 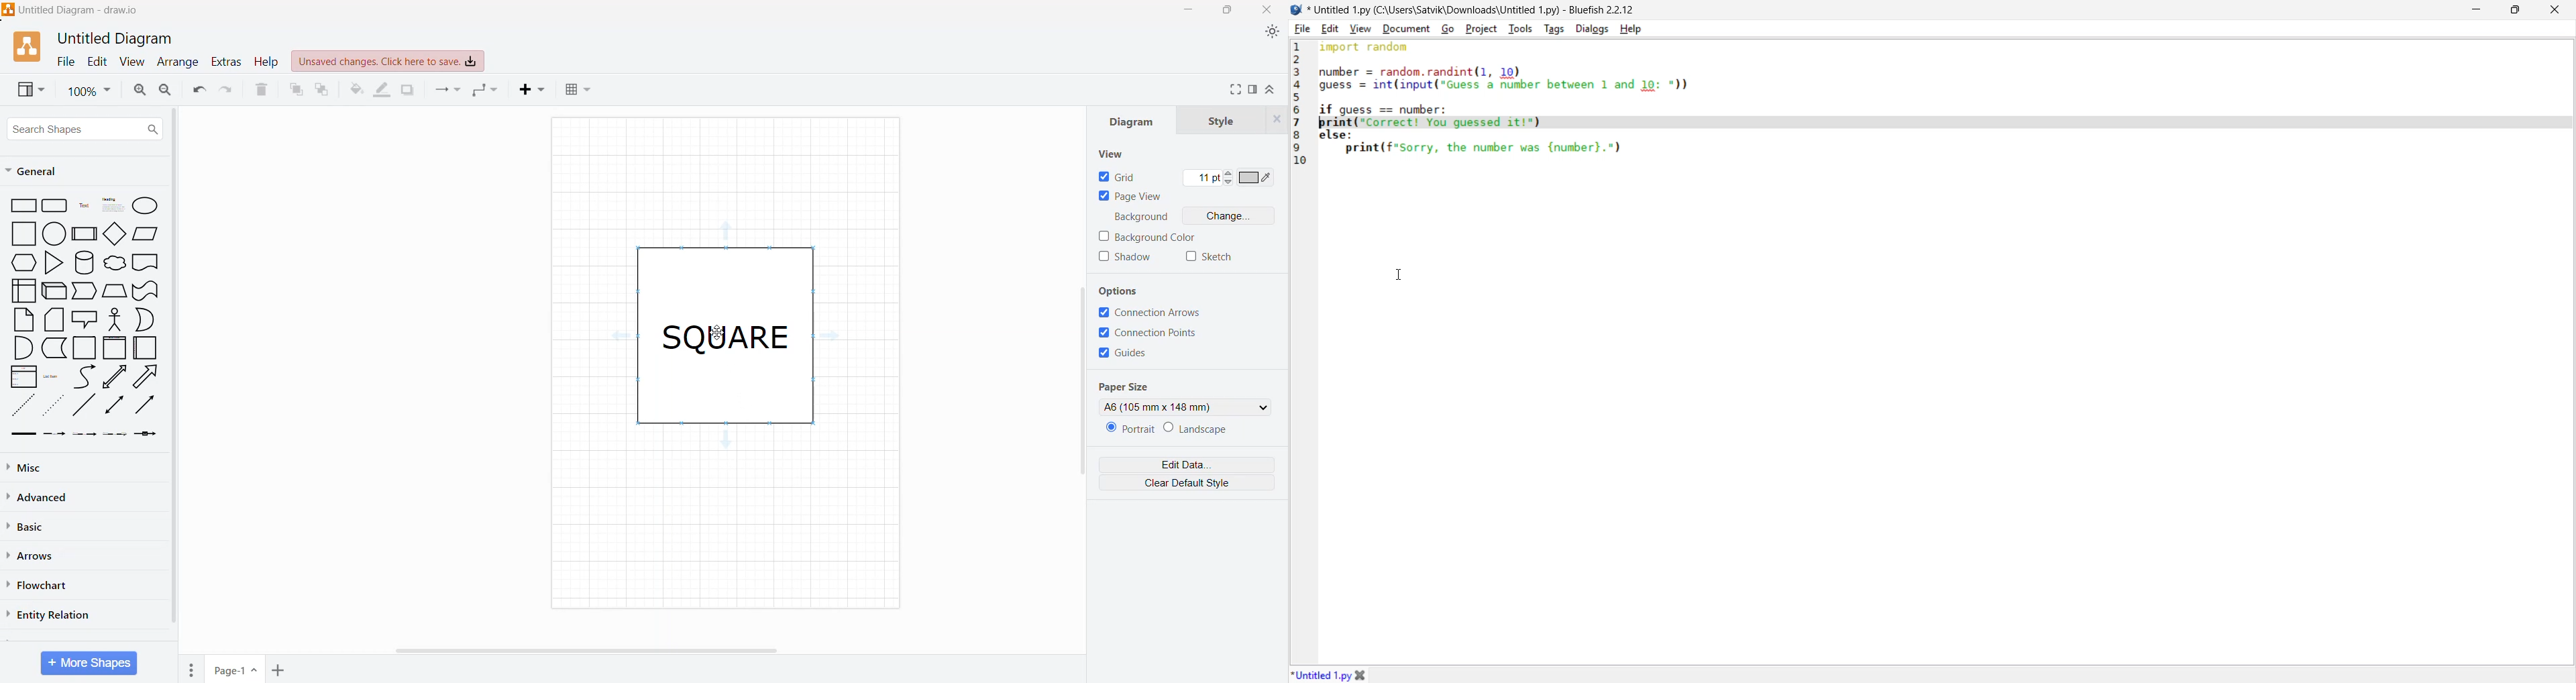 What do you see at coordinates (146, 319) in the screenshot?
I see `Half Circle ` at bounding box center [146, 319].